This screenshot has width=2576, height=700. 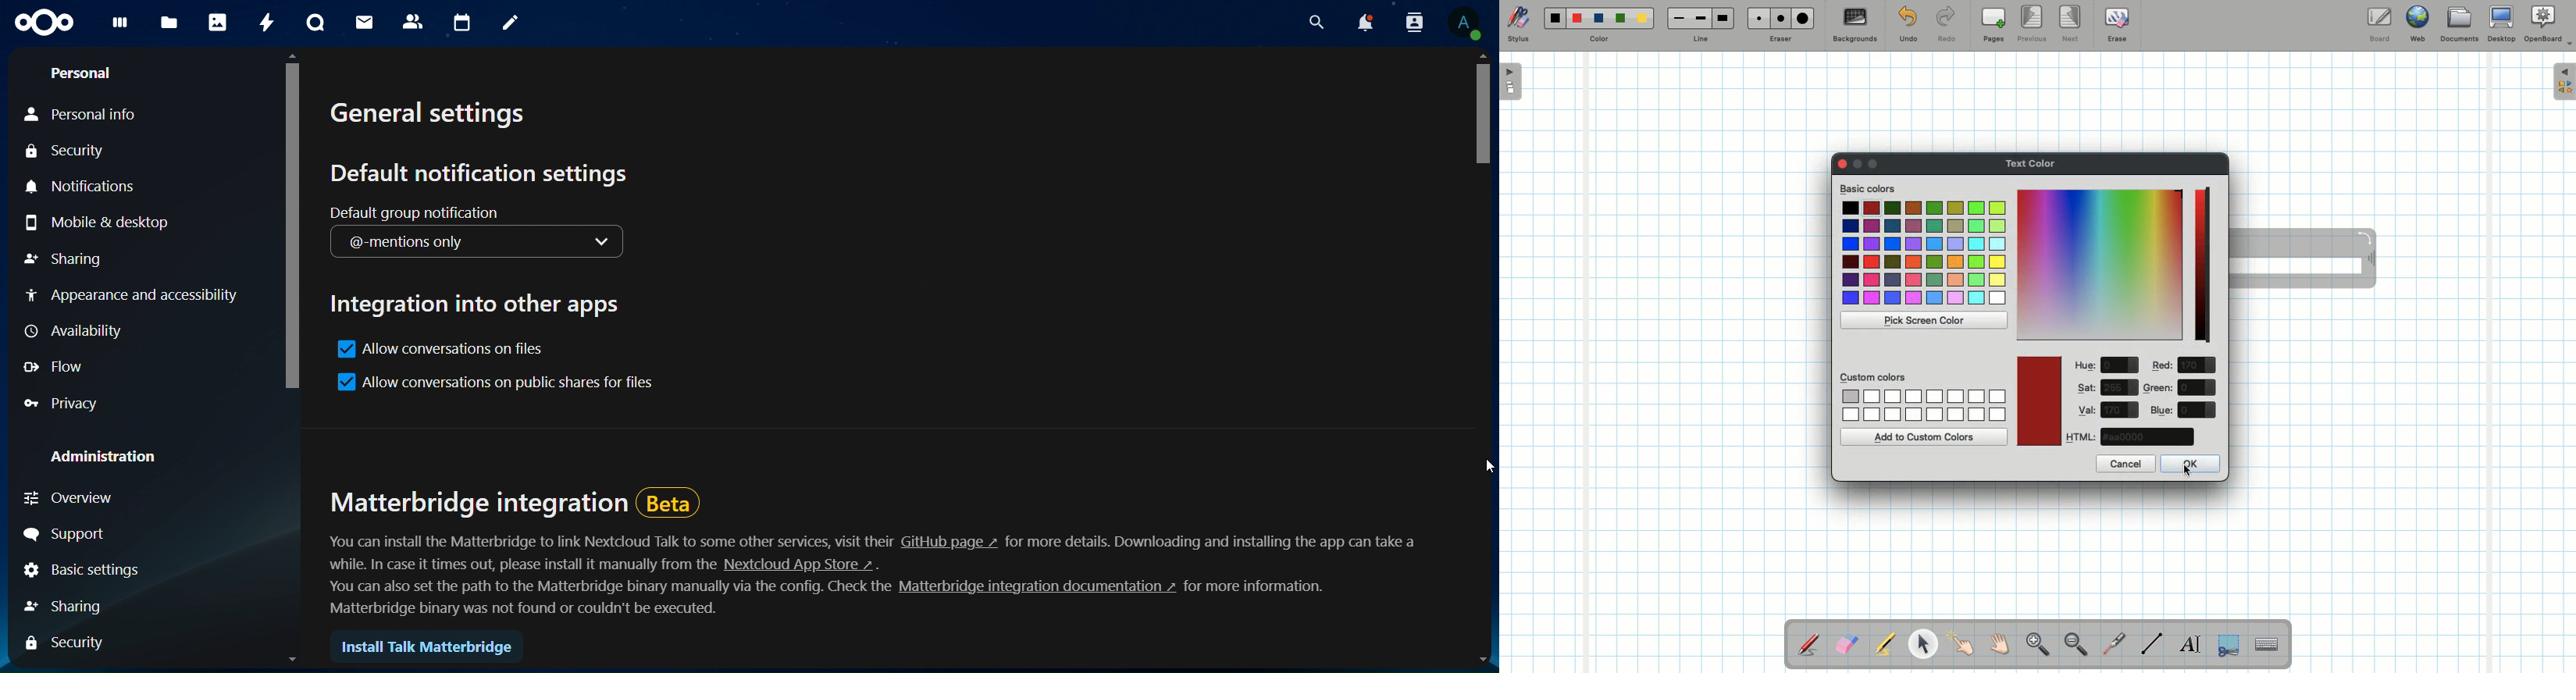 What do you see at coordinates (1215, 543) in the screenshot?
I see `text` at bounding box center [1215, 543].